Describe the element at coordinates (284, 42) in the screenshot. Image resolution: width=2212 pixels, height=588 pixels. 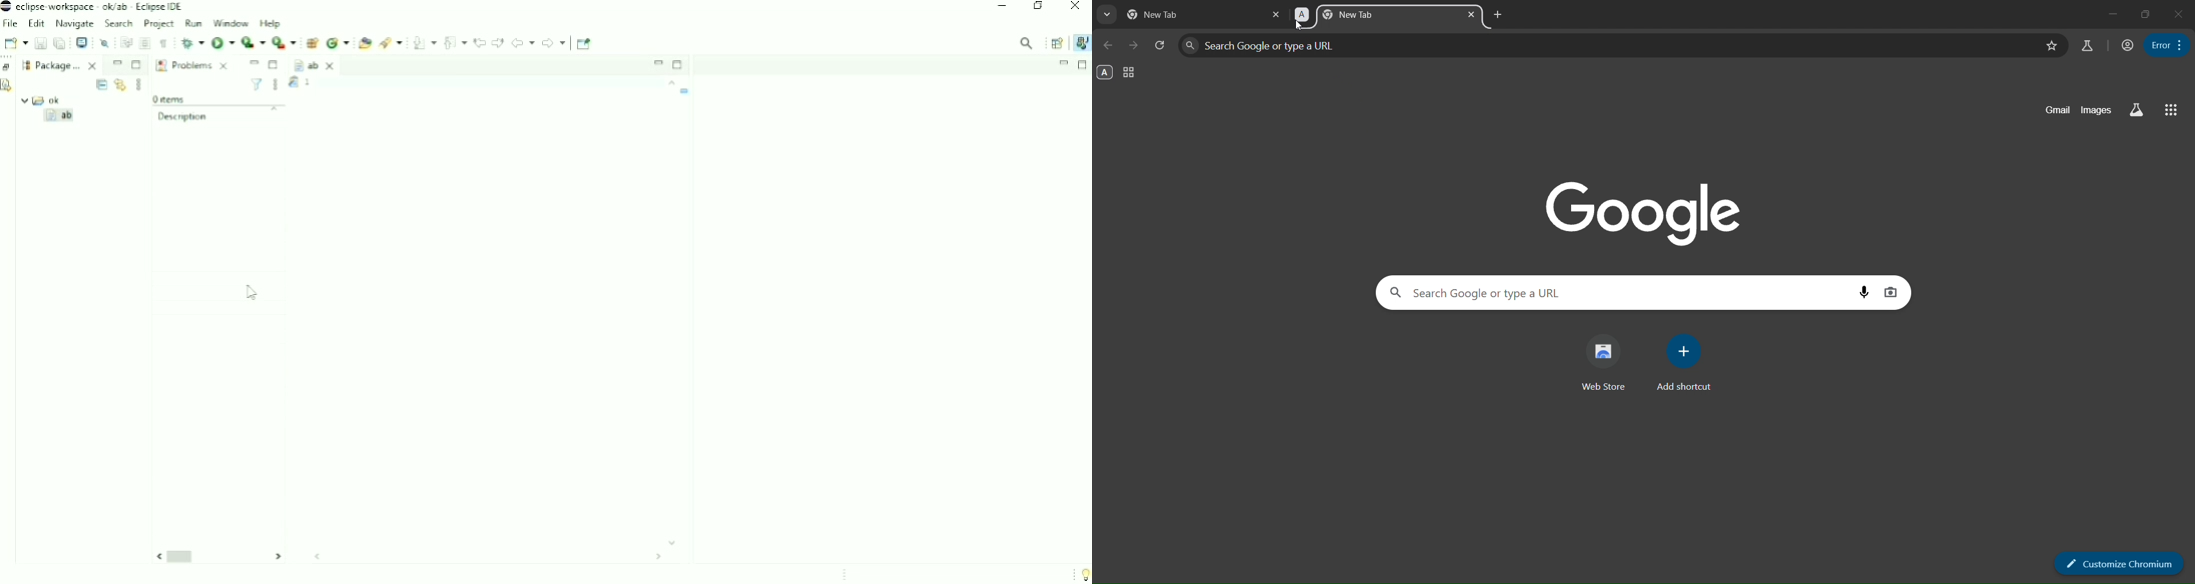
I see `Run Last Tool` at that location.